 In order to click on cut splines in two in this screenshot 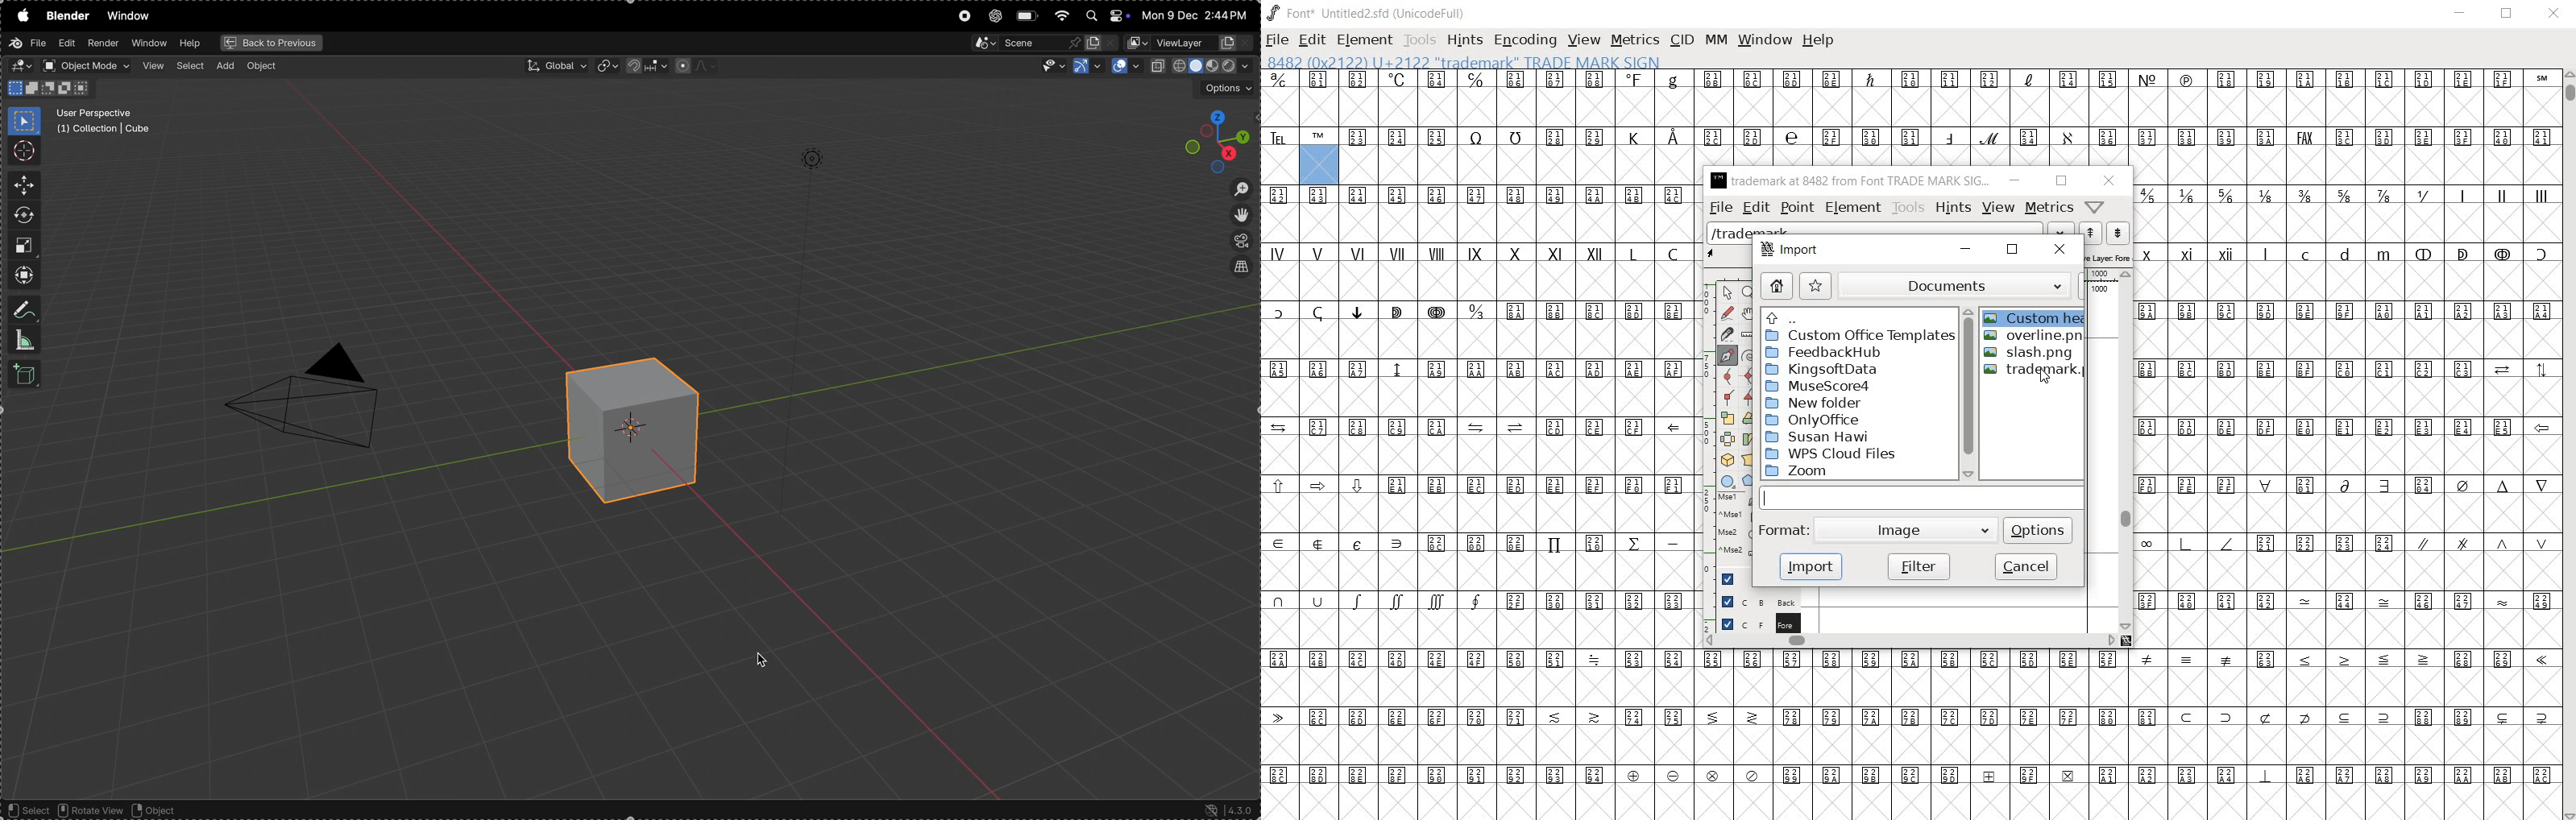, I will do `click(1725, 333)`.